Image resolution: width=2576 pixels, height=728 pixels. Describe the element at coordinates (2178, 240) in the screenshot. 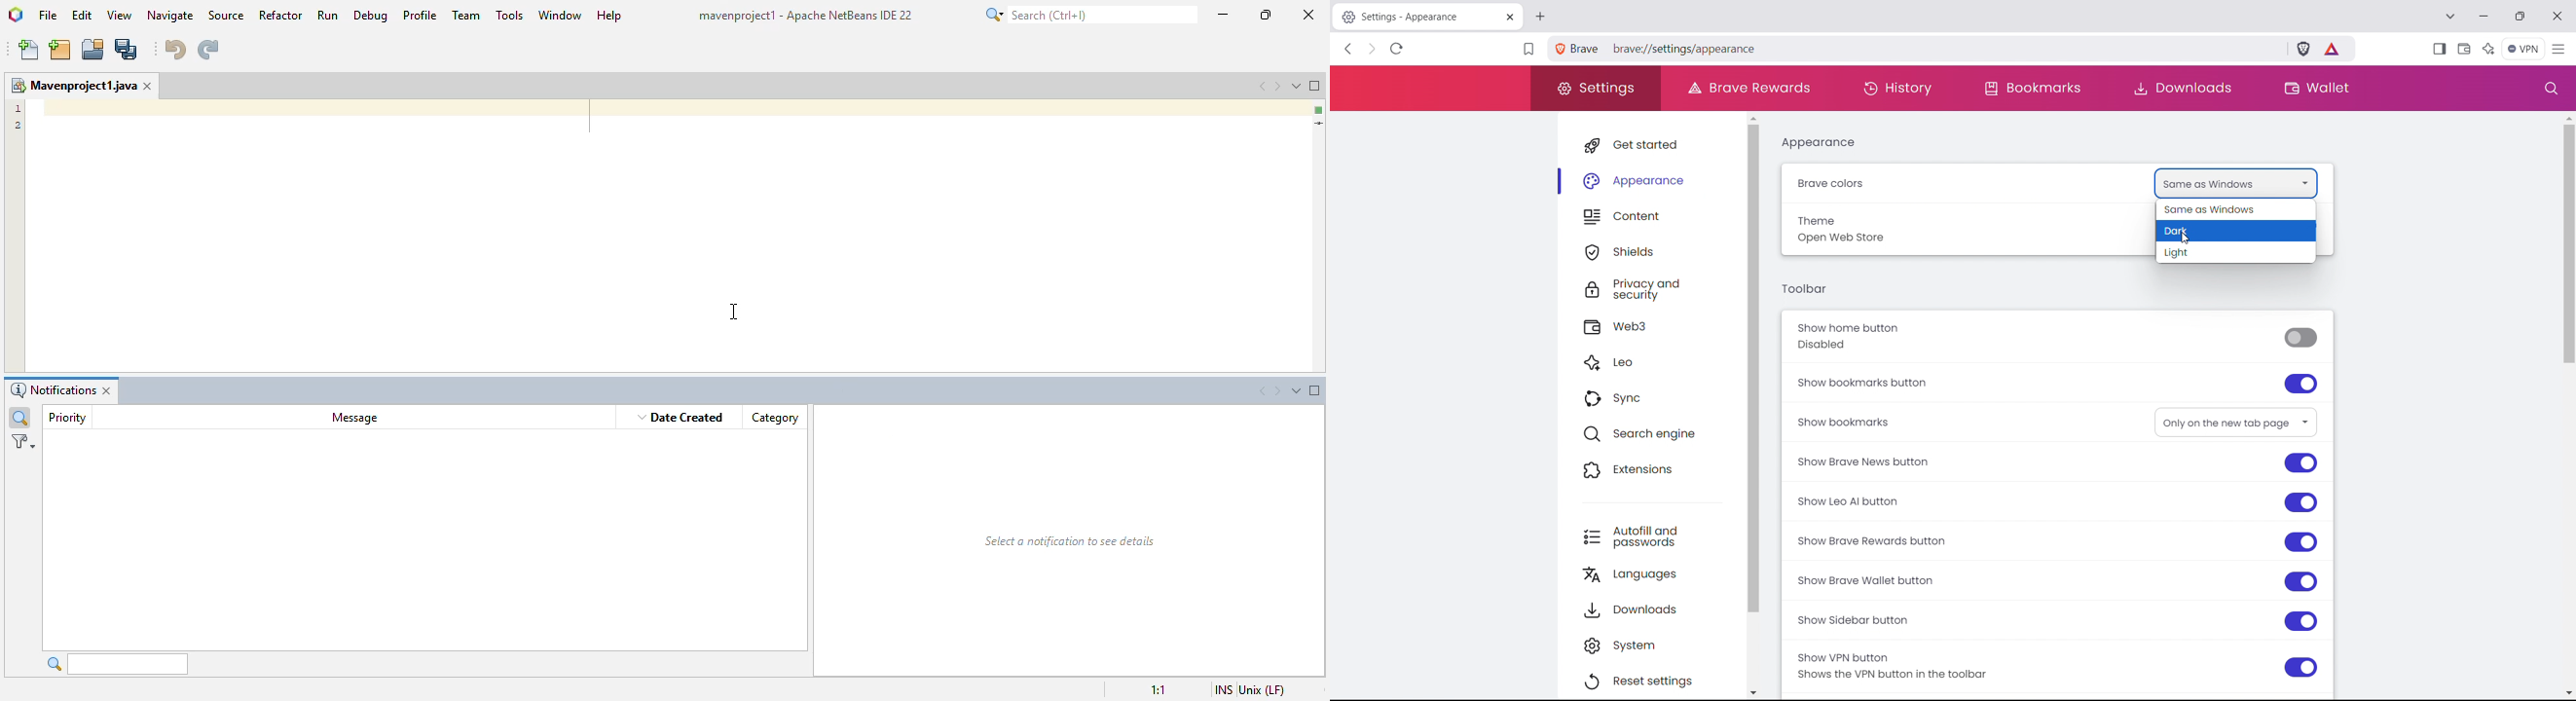

I see `cursor` at that location.